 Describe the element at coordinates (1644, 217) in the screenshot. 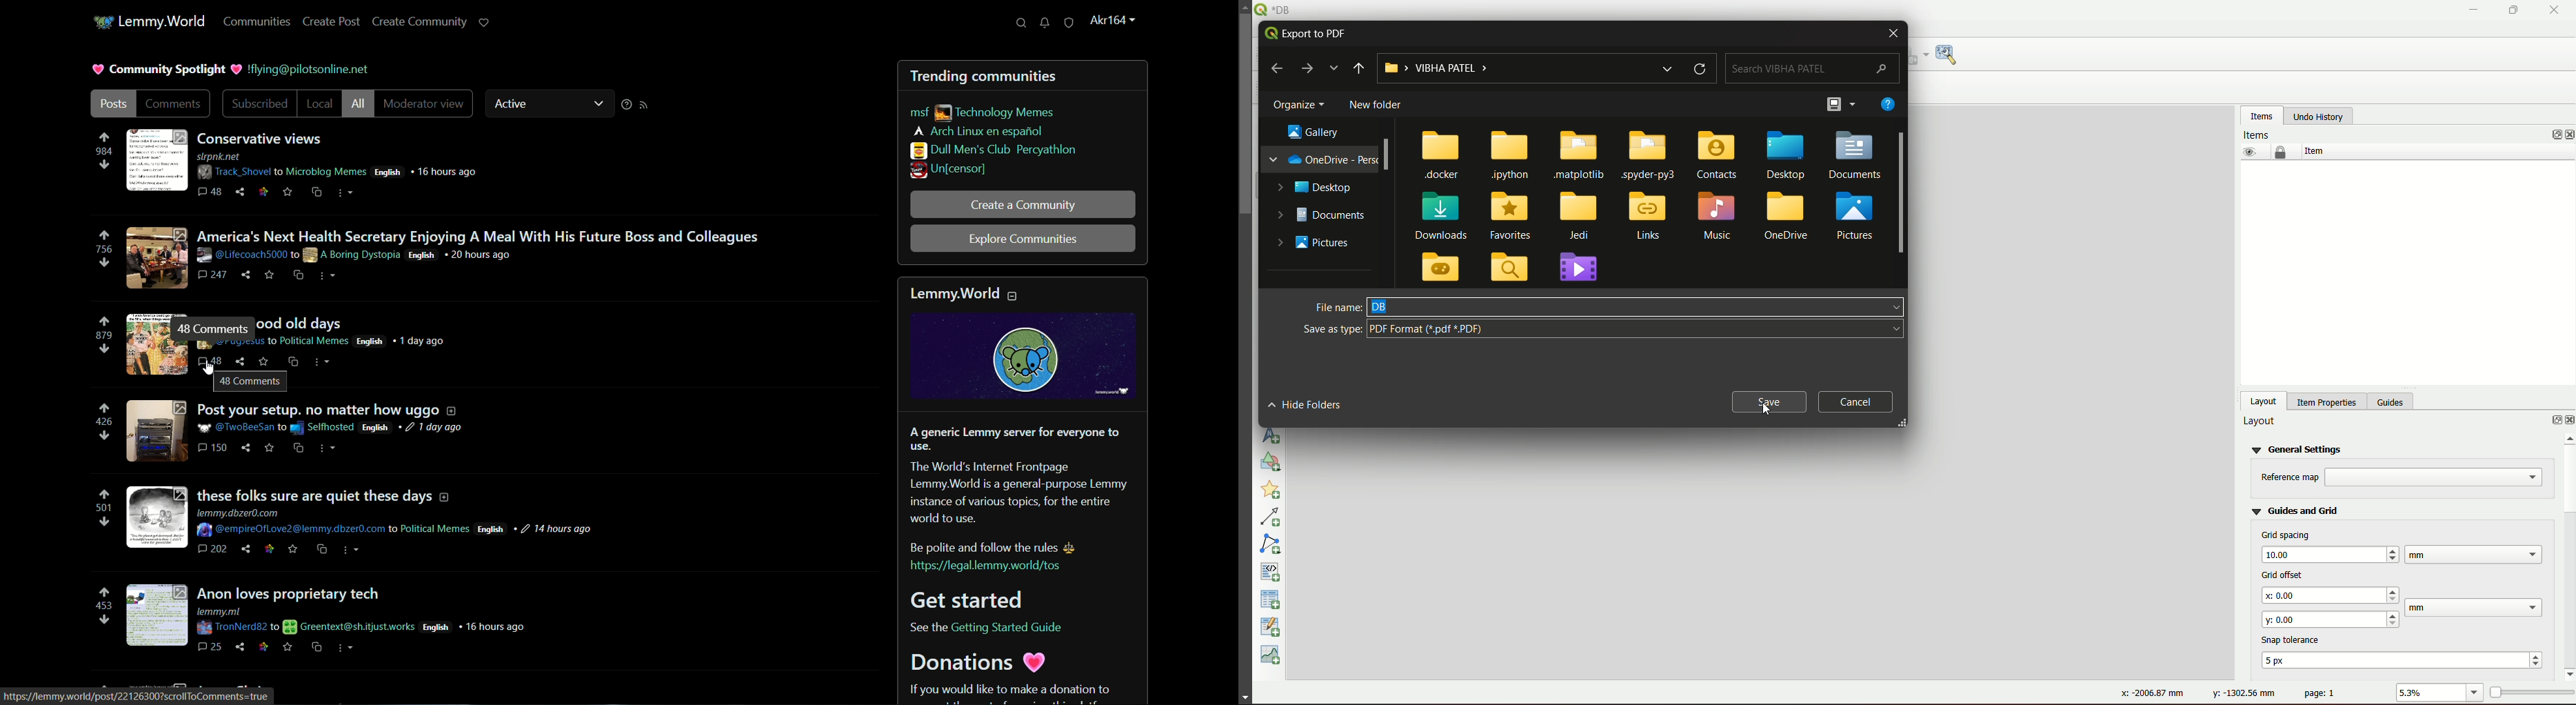

I see `Links` at that location.